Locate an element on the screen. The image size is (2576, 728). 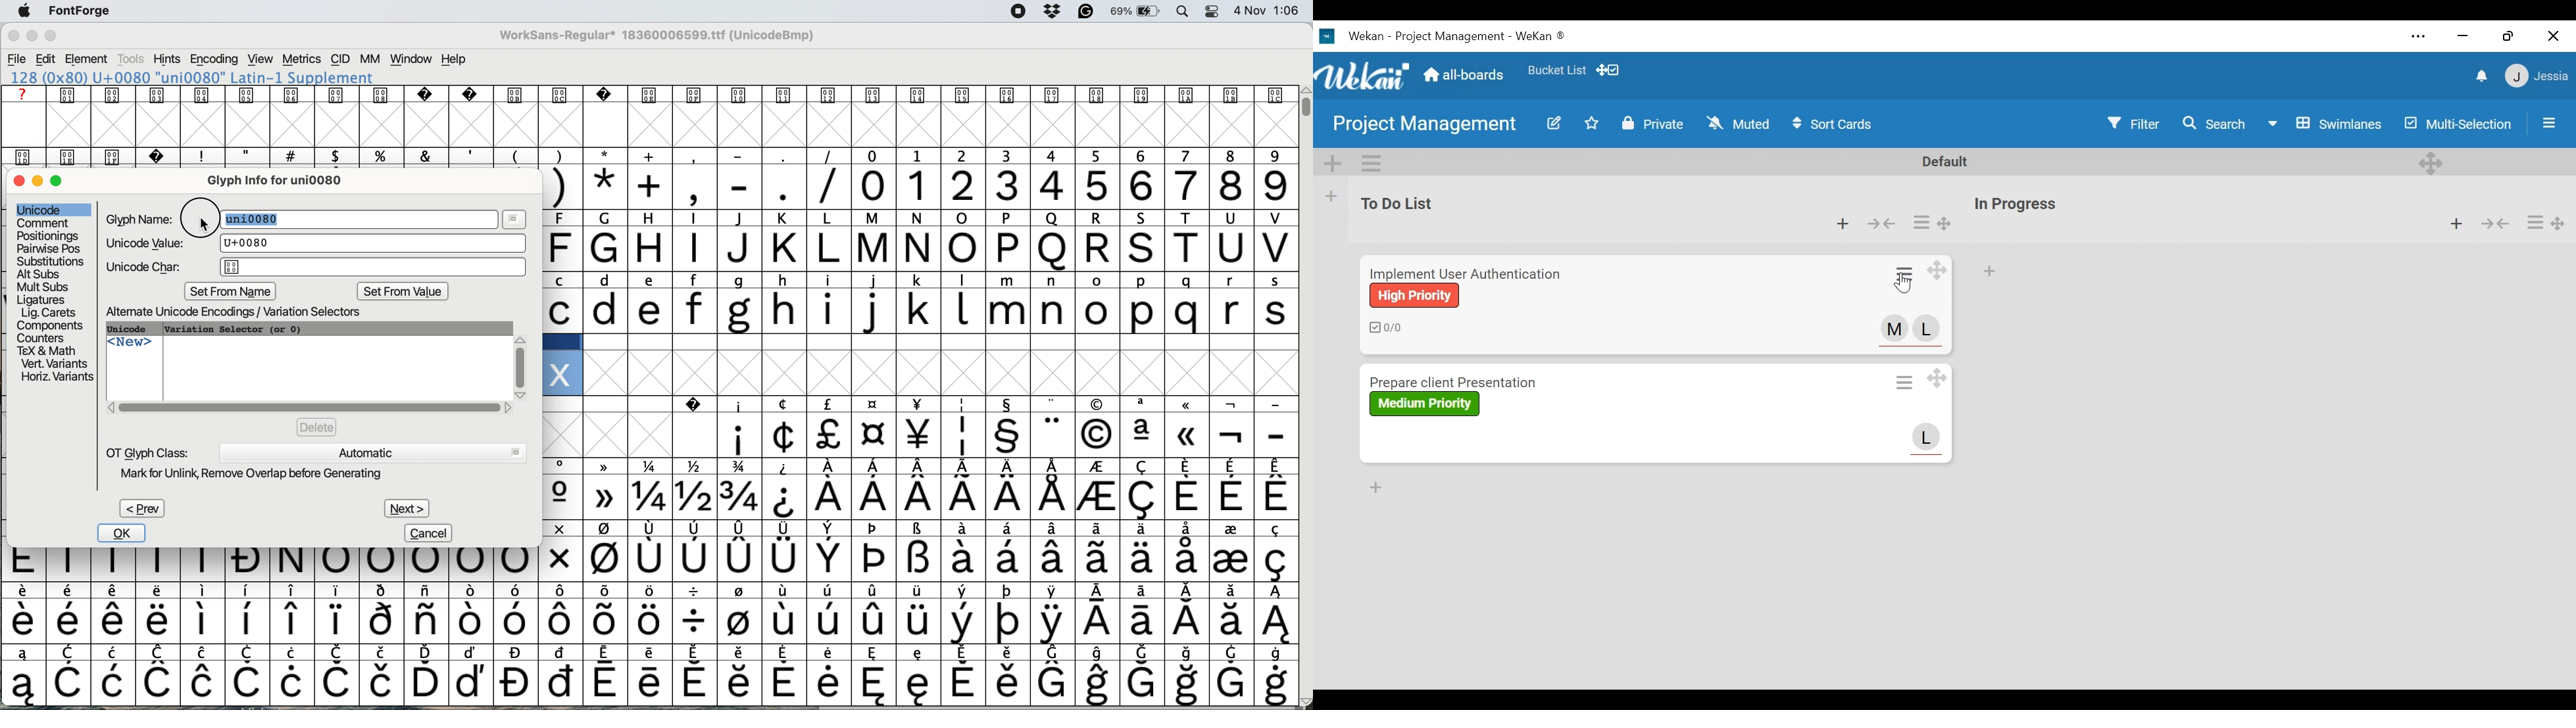
substitutions is located at coordinates (52, 261).